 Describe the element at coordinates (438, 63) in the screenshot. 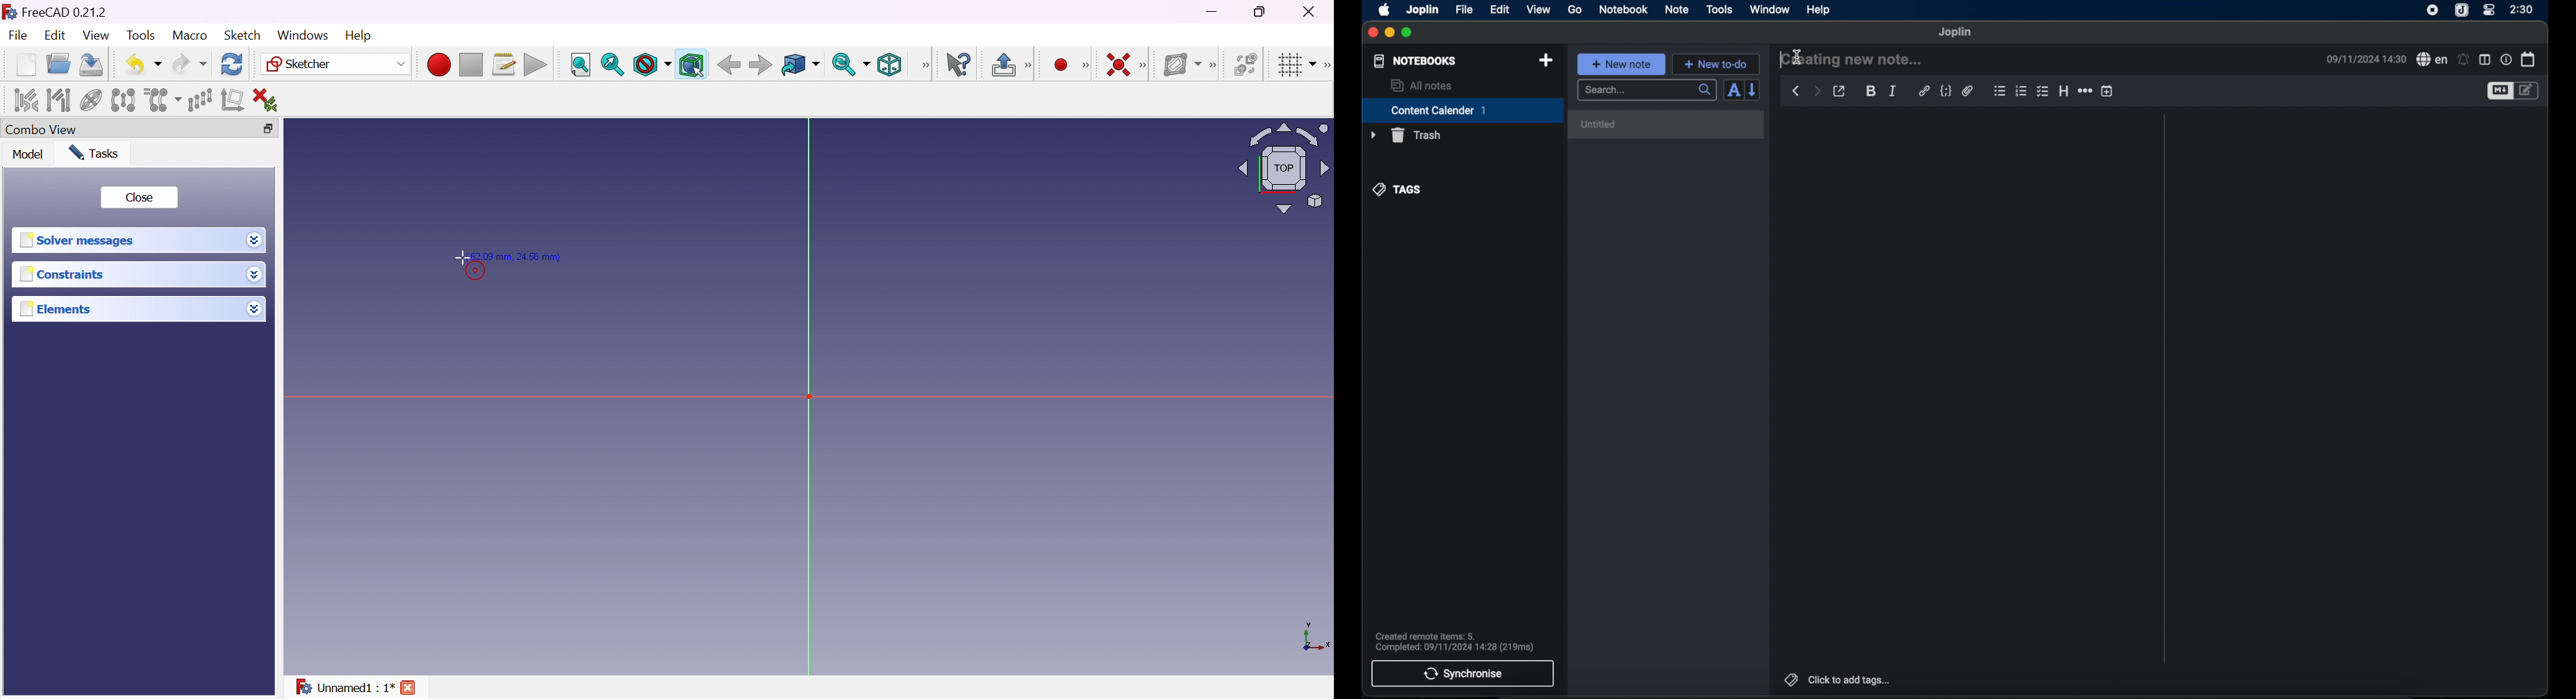

I see `Macro recording...` at that location.